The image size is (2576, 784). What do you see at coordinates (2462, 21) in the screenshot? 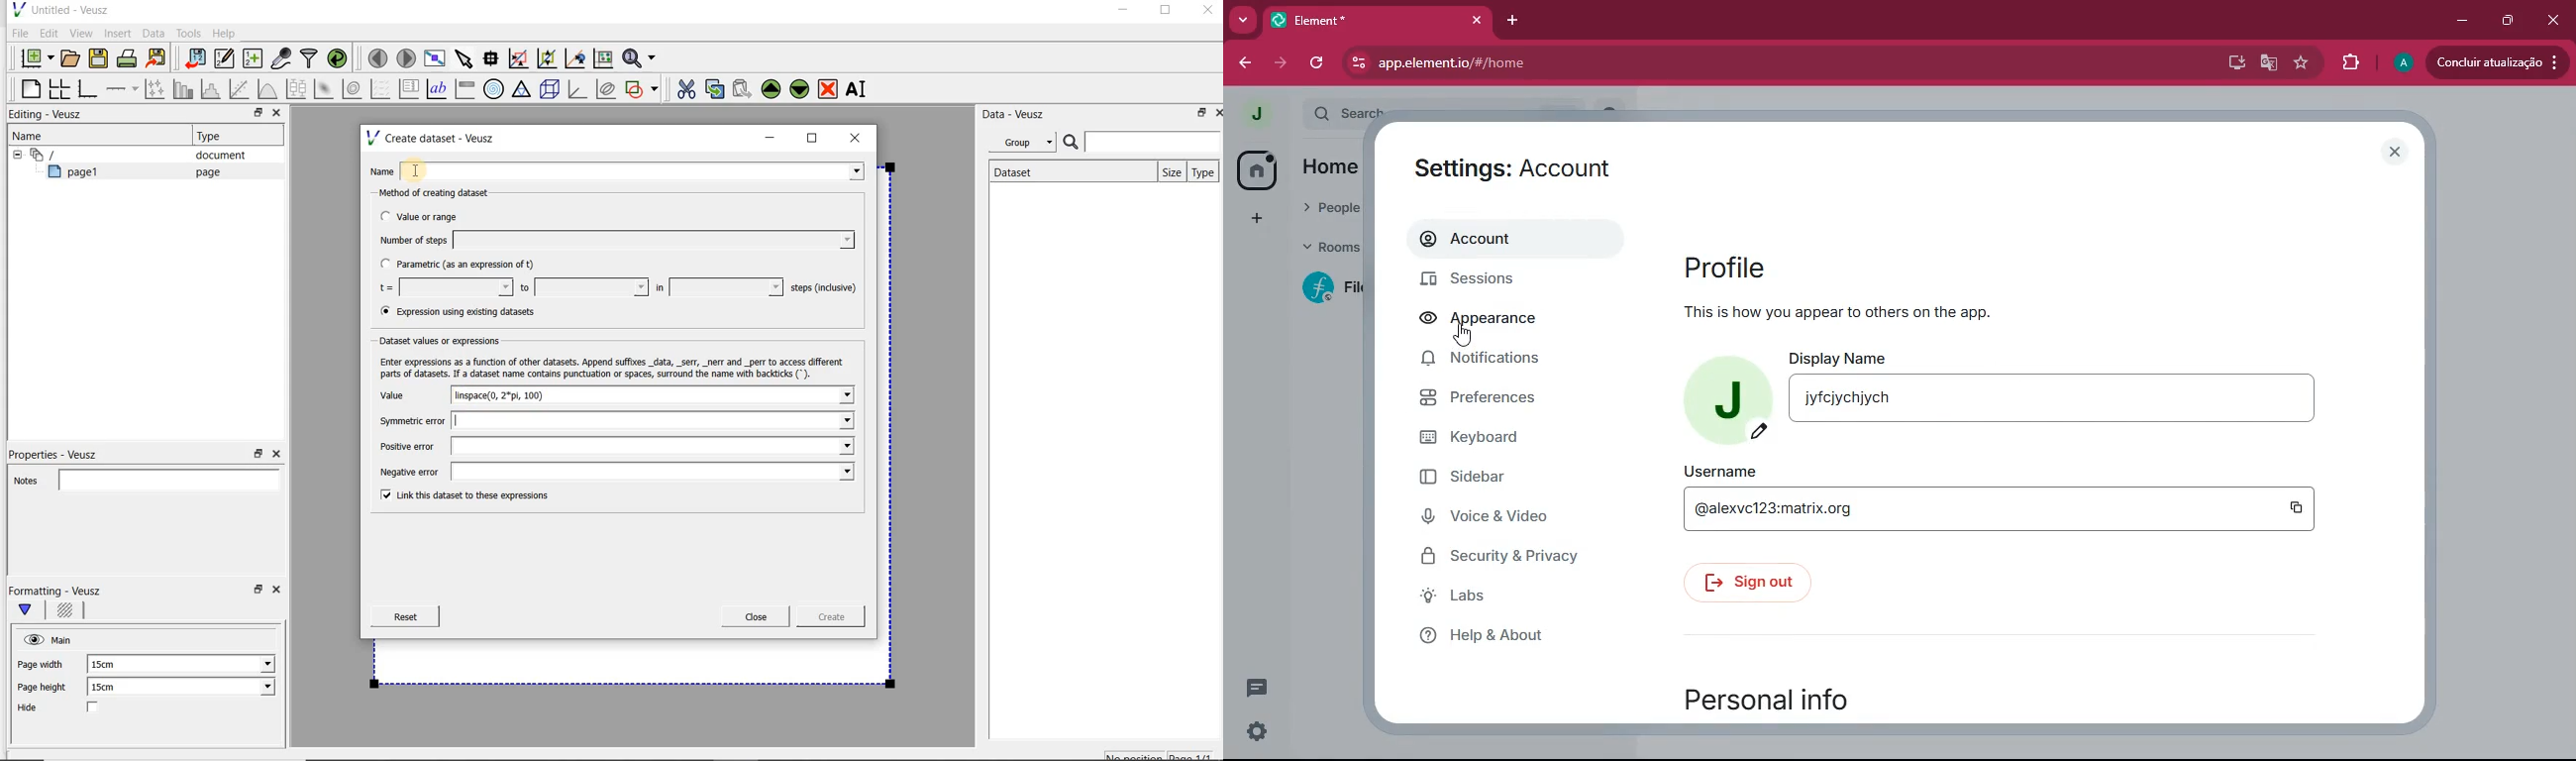
I see `minimize` at bounding box center [2462, 21].